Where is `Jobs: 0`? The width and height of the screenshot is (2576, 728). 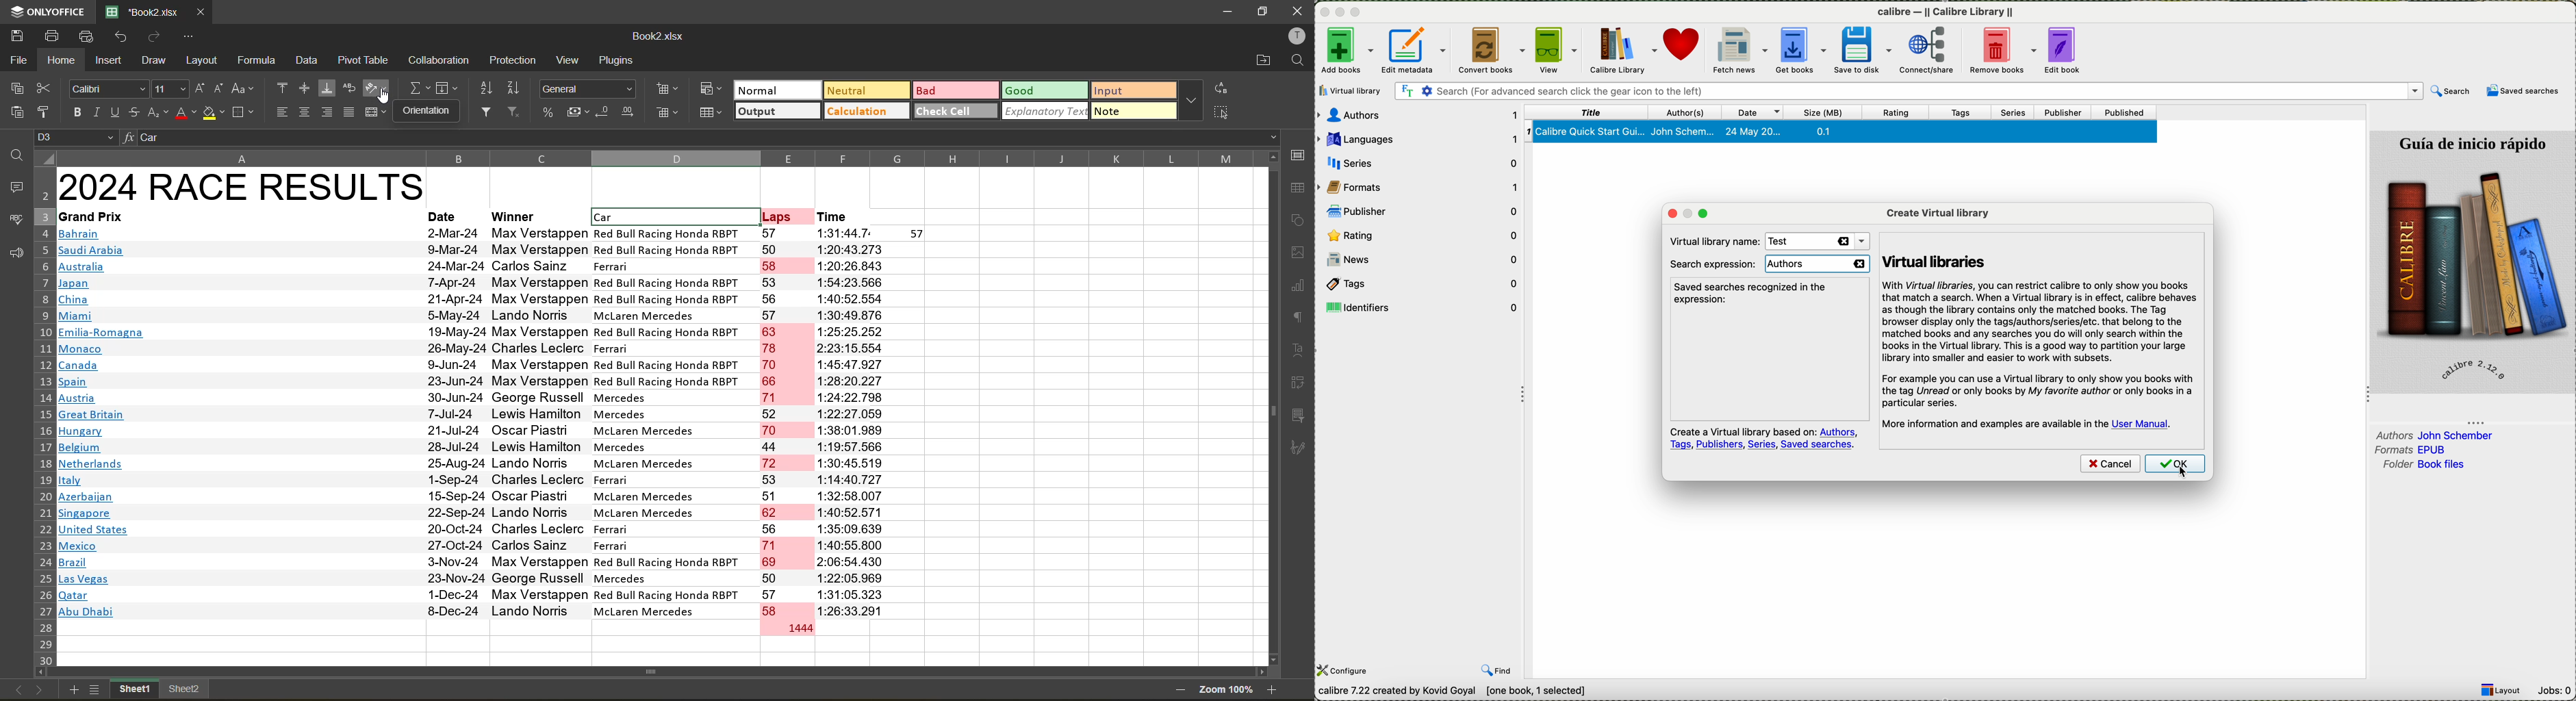 Jobs: 0 is located at coordinates (2557, 690).